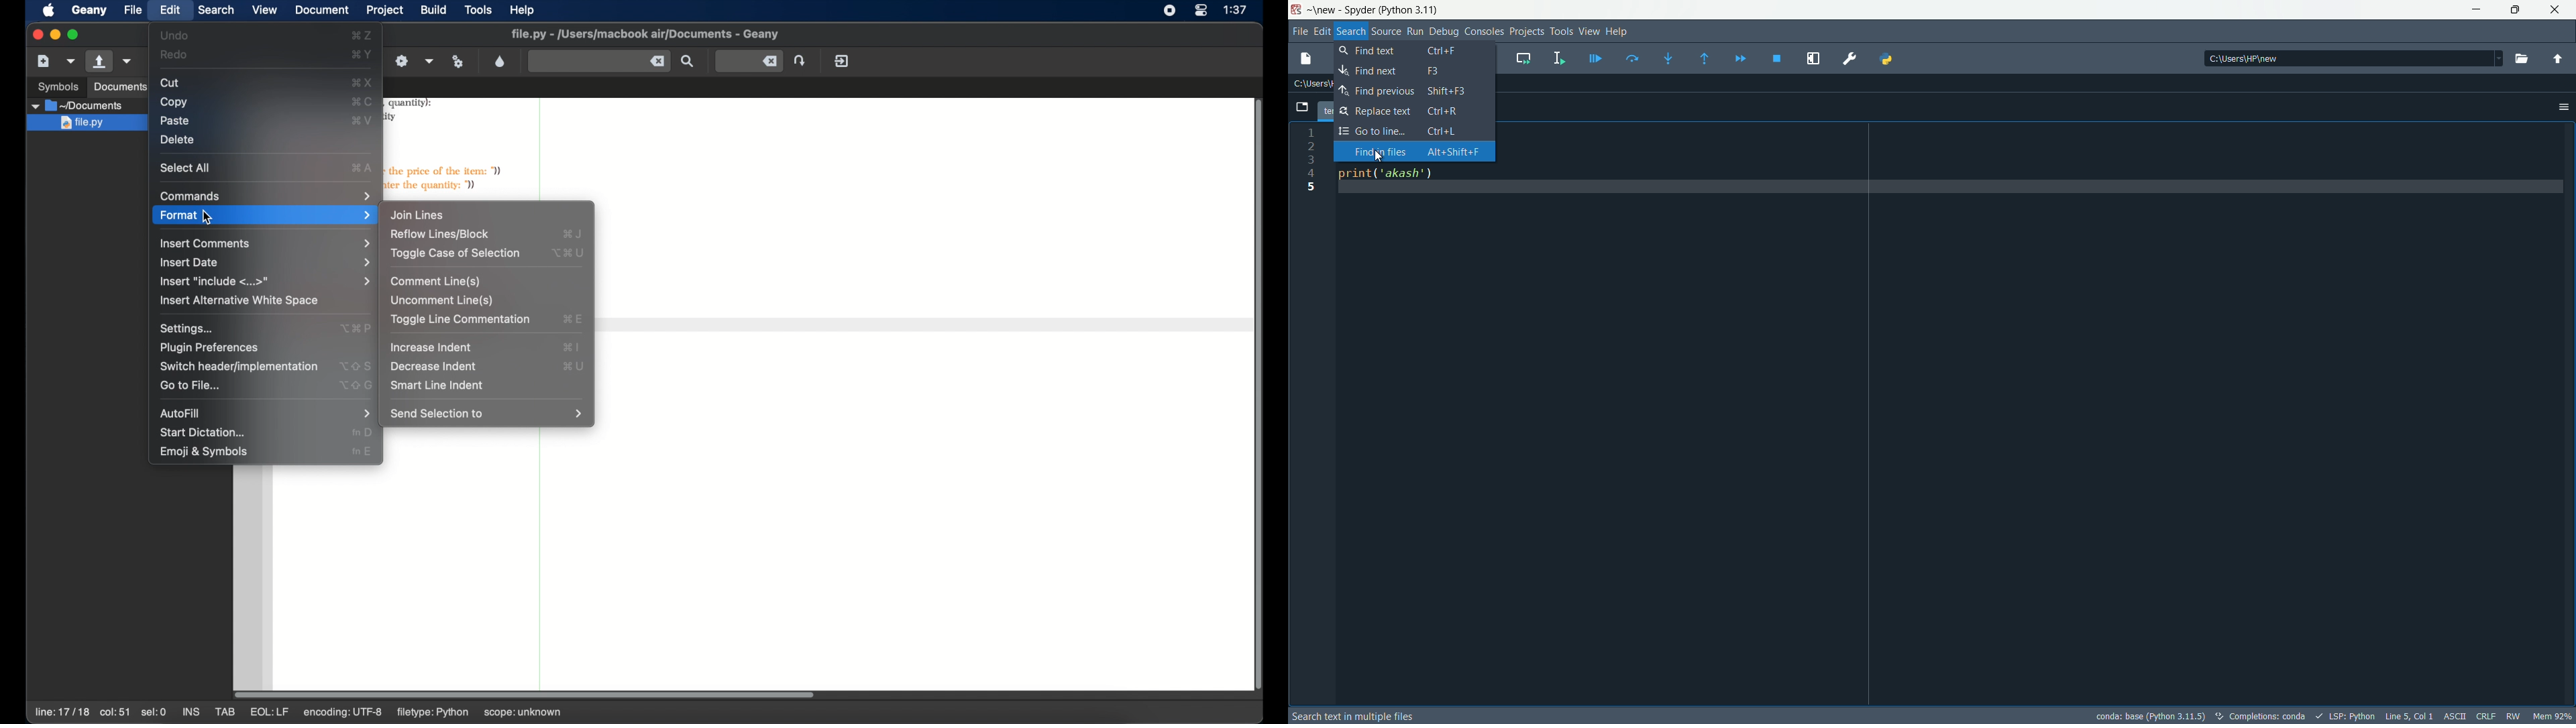 The height and width of the screenshot is (728, 2576). Describe the element at coordinates (1379, 158) in the screenshot. I see `cursor` at that location.